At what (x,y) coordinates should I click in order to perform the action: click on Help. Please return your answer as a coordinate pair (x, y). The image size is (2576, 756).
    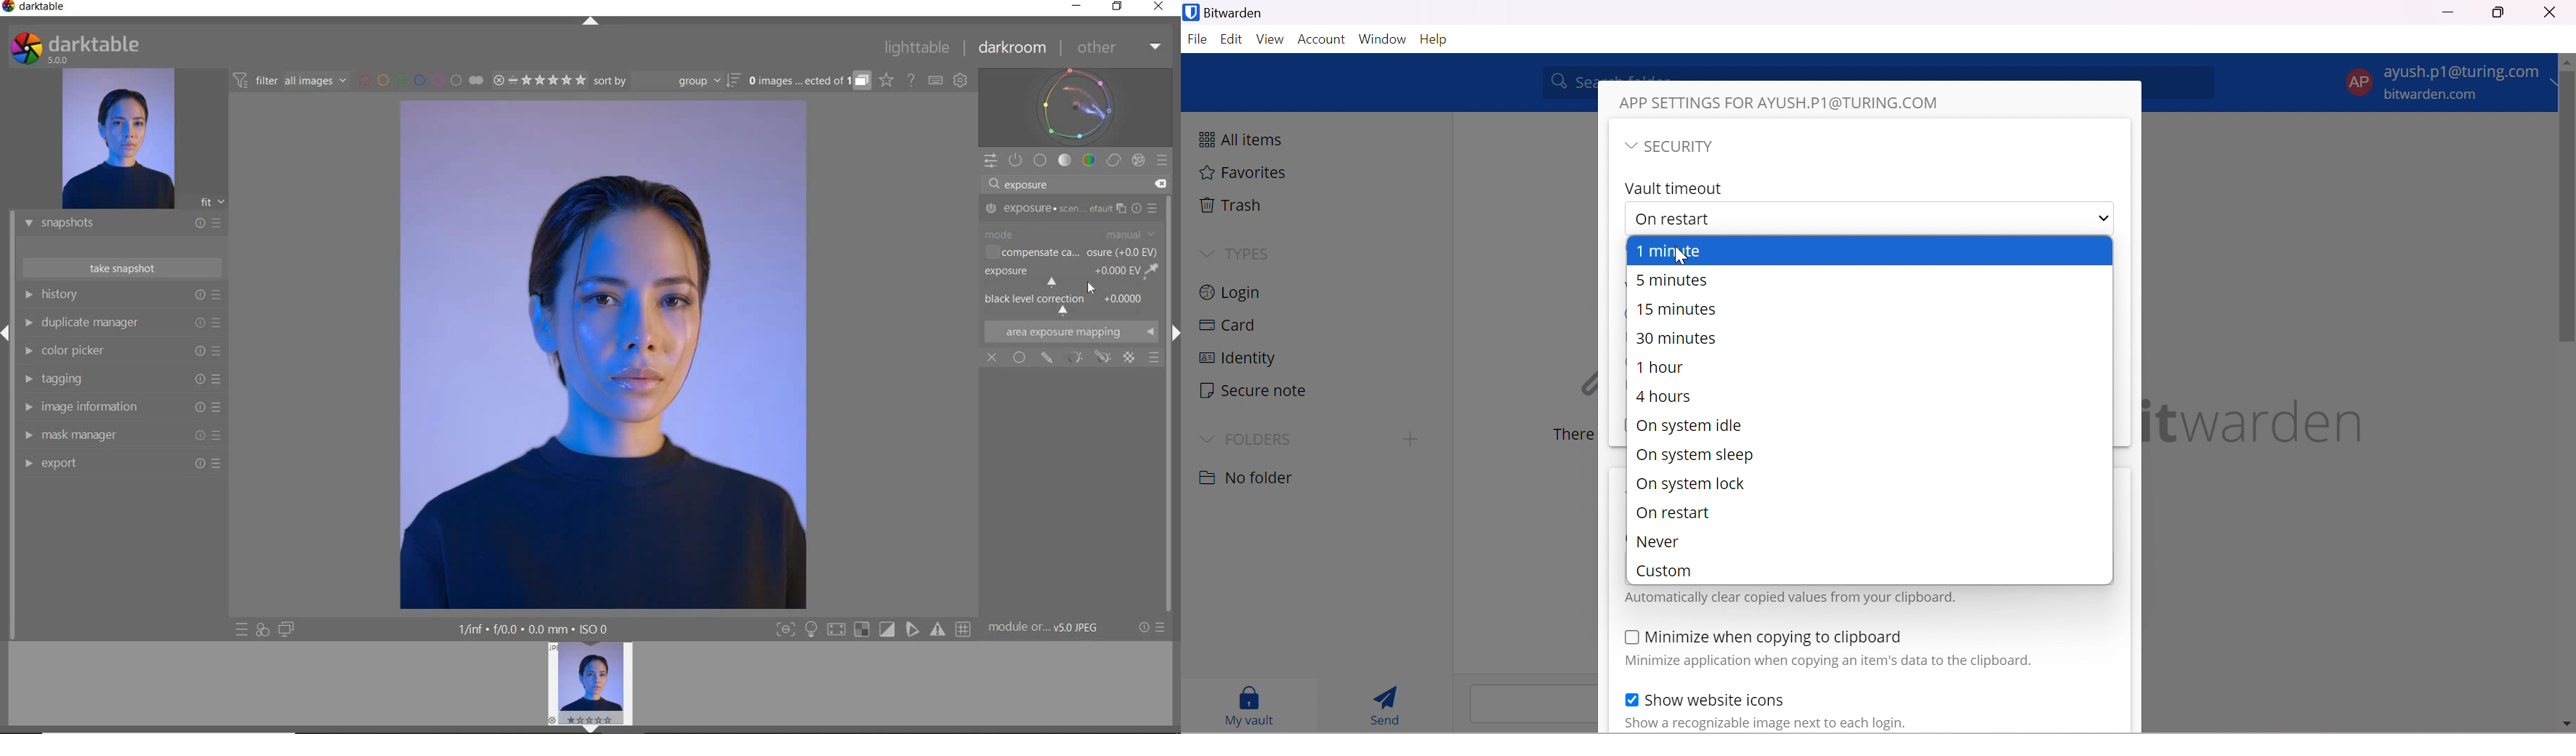
    Looking at the image, I should click on (1440, 41).